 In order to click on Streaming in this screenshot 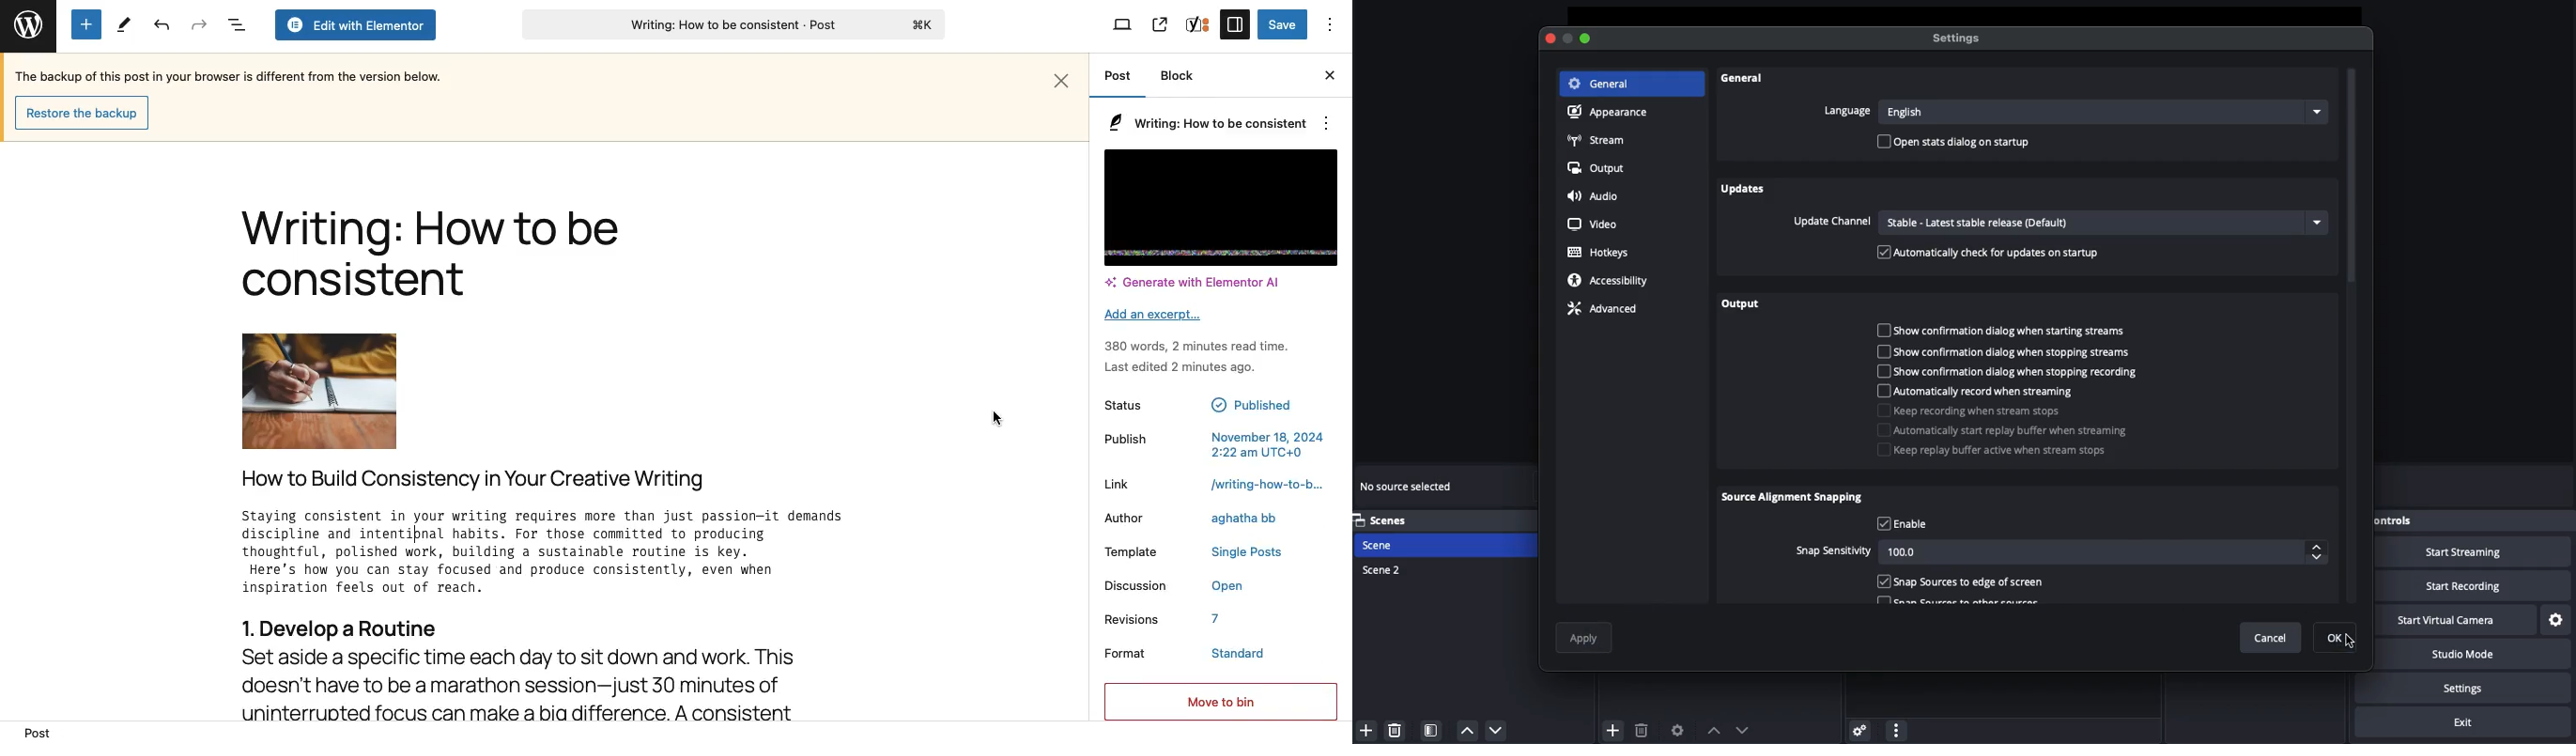, I will do `click(1996, 403)`.